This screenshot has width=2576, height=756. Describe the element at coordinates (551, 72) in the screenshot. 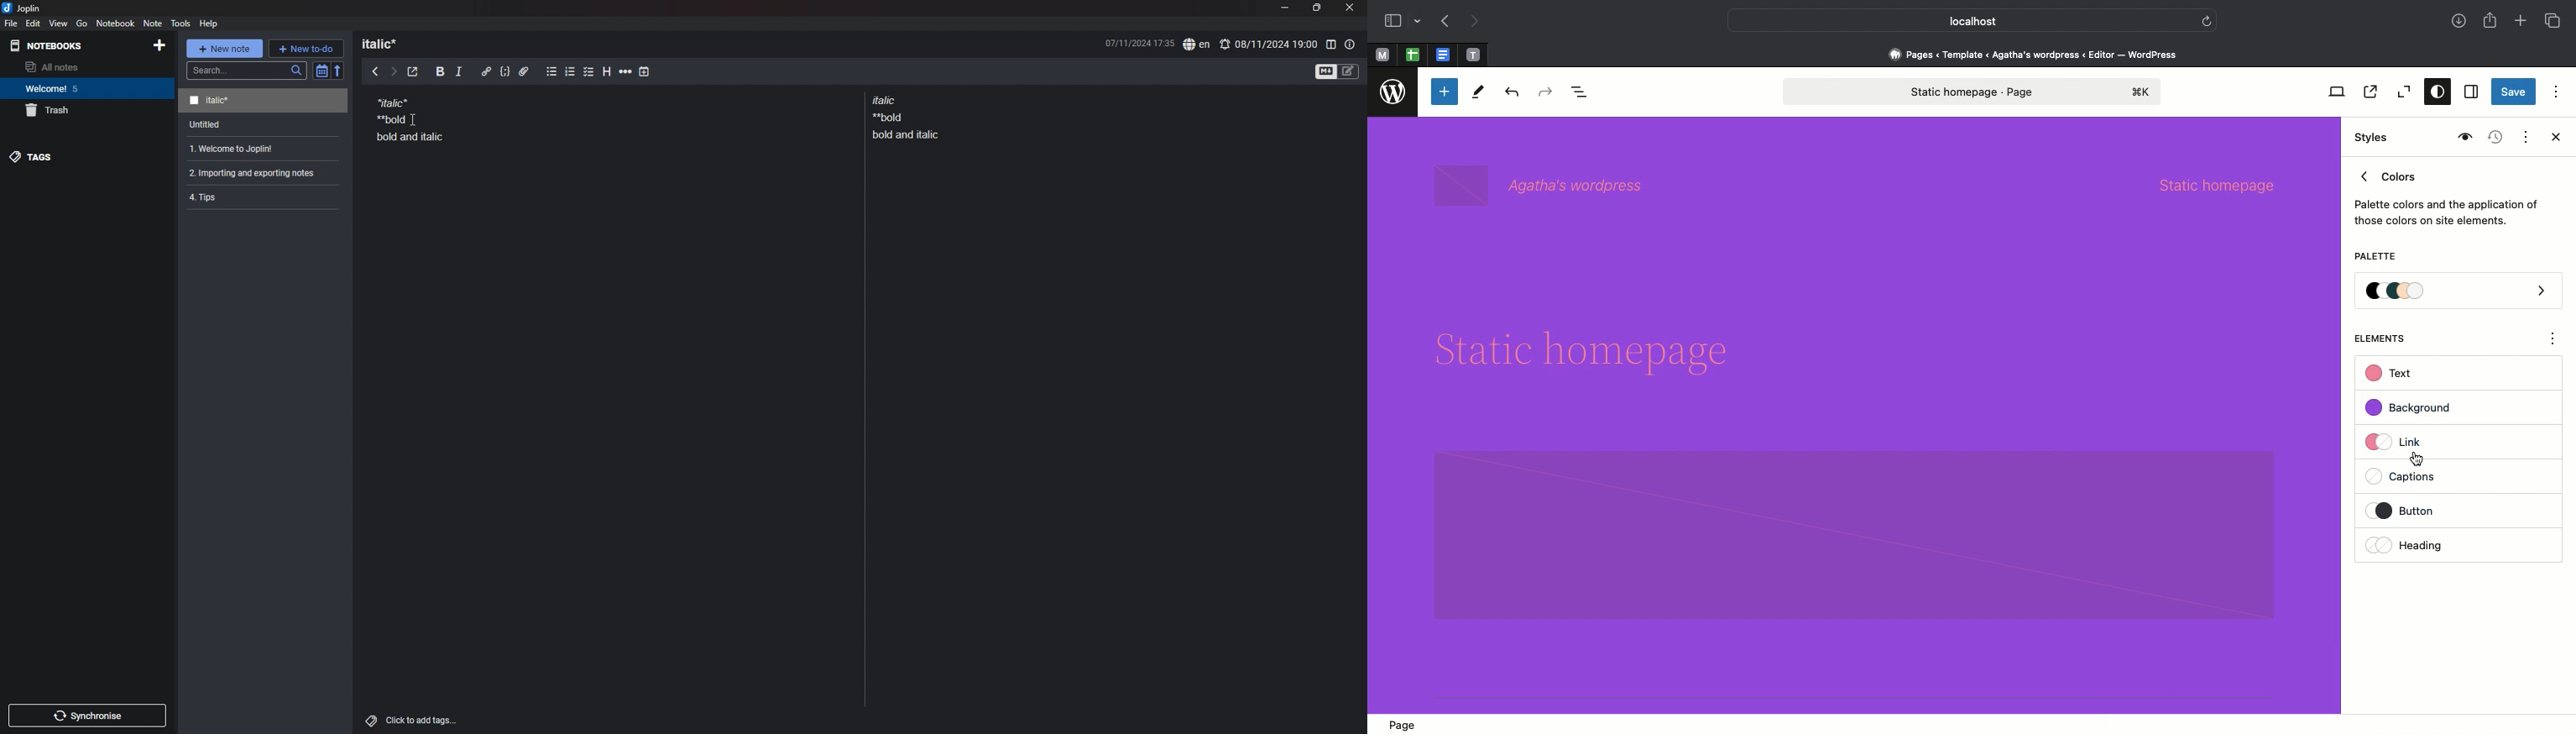

I see `bullet list` at that location.